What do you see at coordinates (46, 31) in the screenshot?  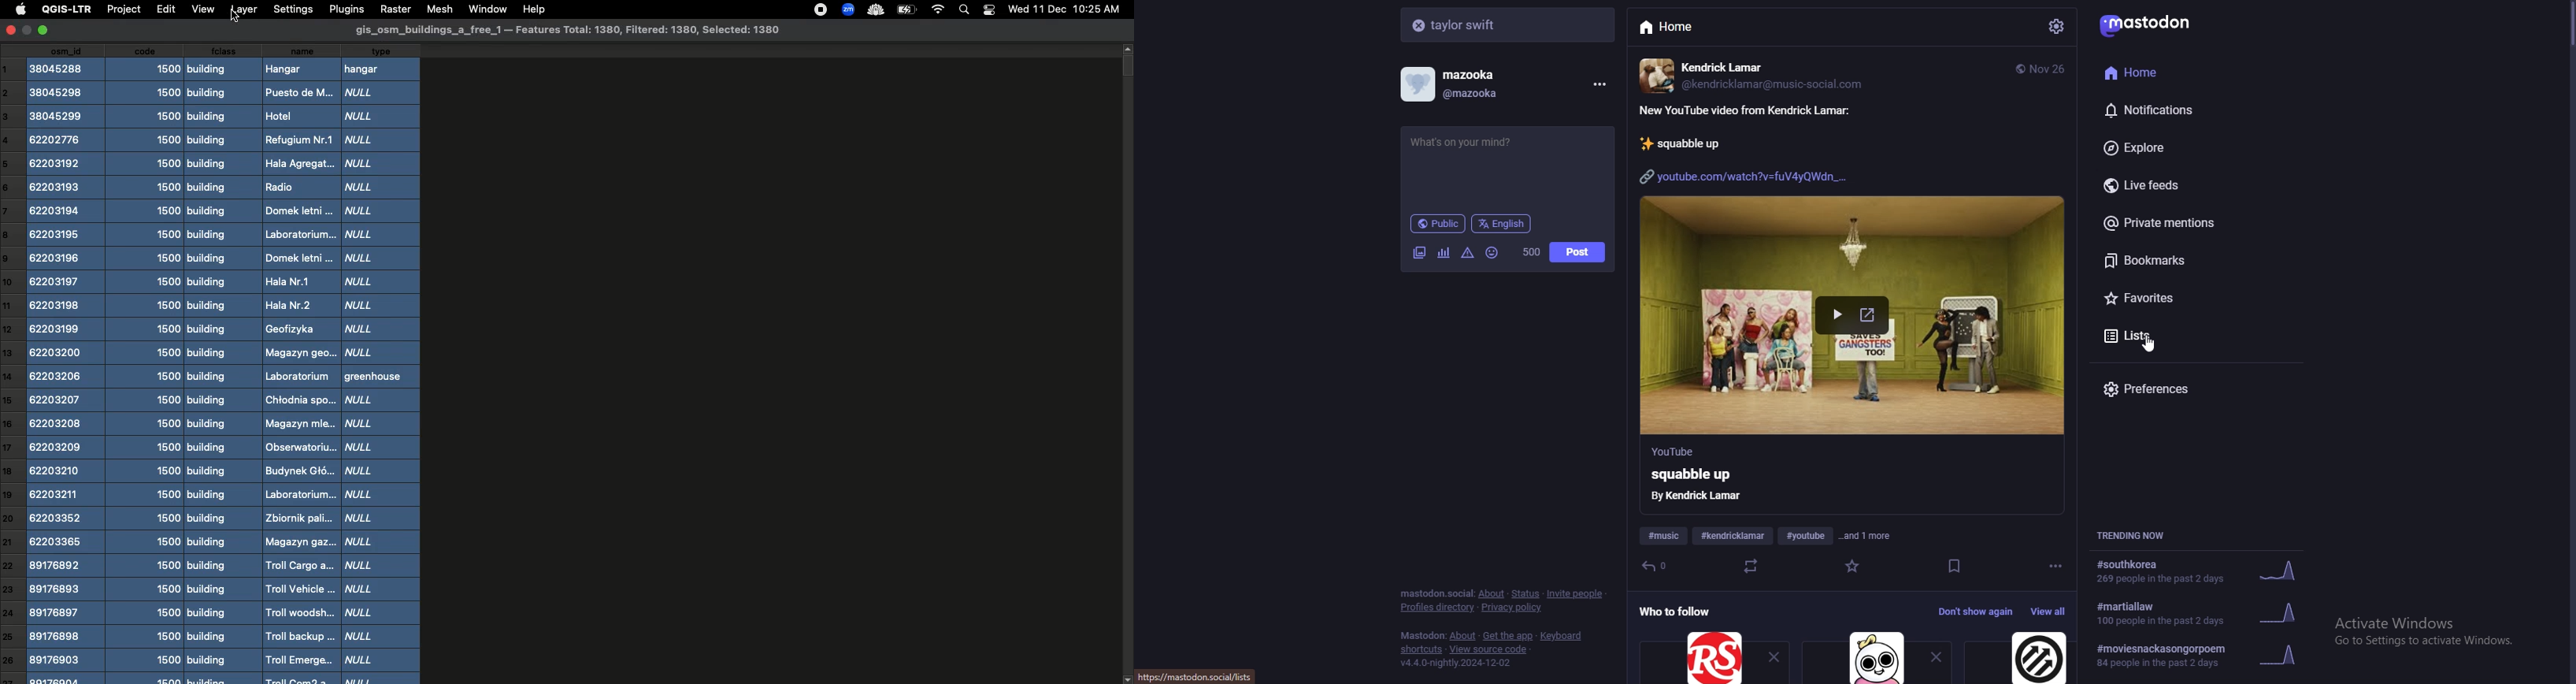 I see `Maximize` at bounding box center [46, 31].